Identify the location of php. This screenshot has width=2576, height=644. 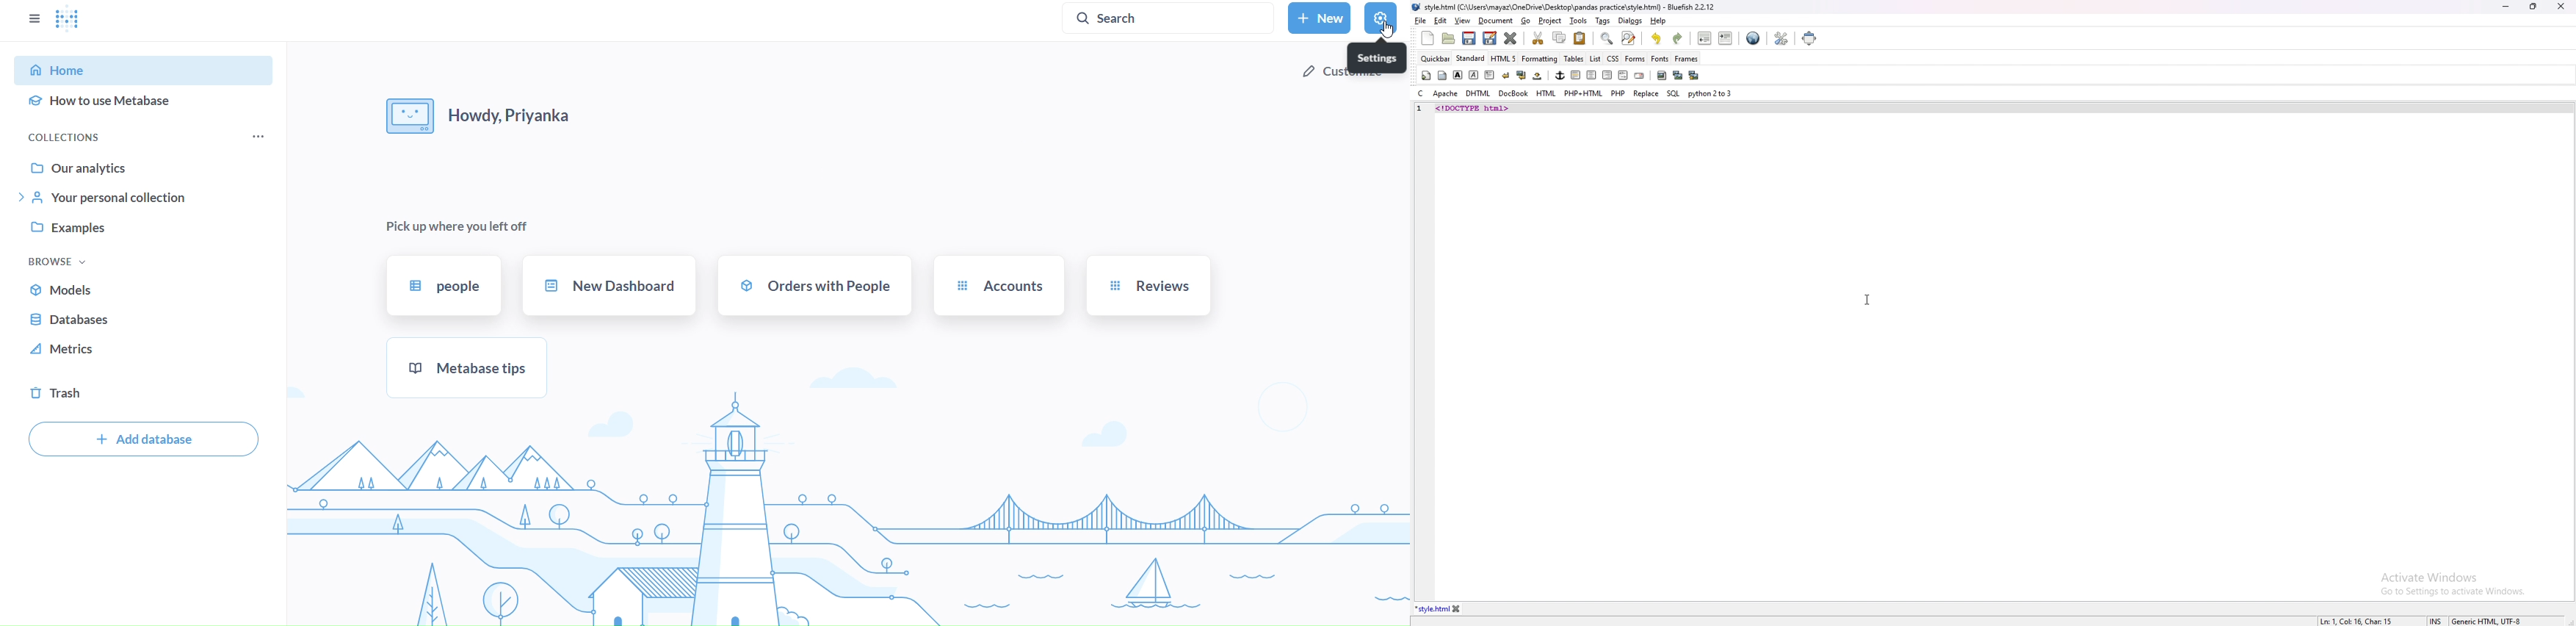
(1618, 93).